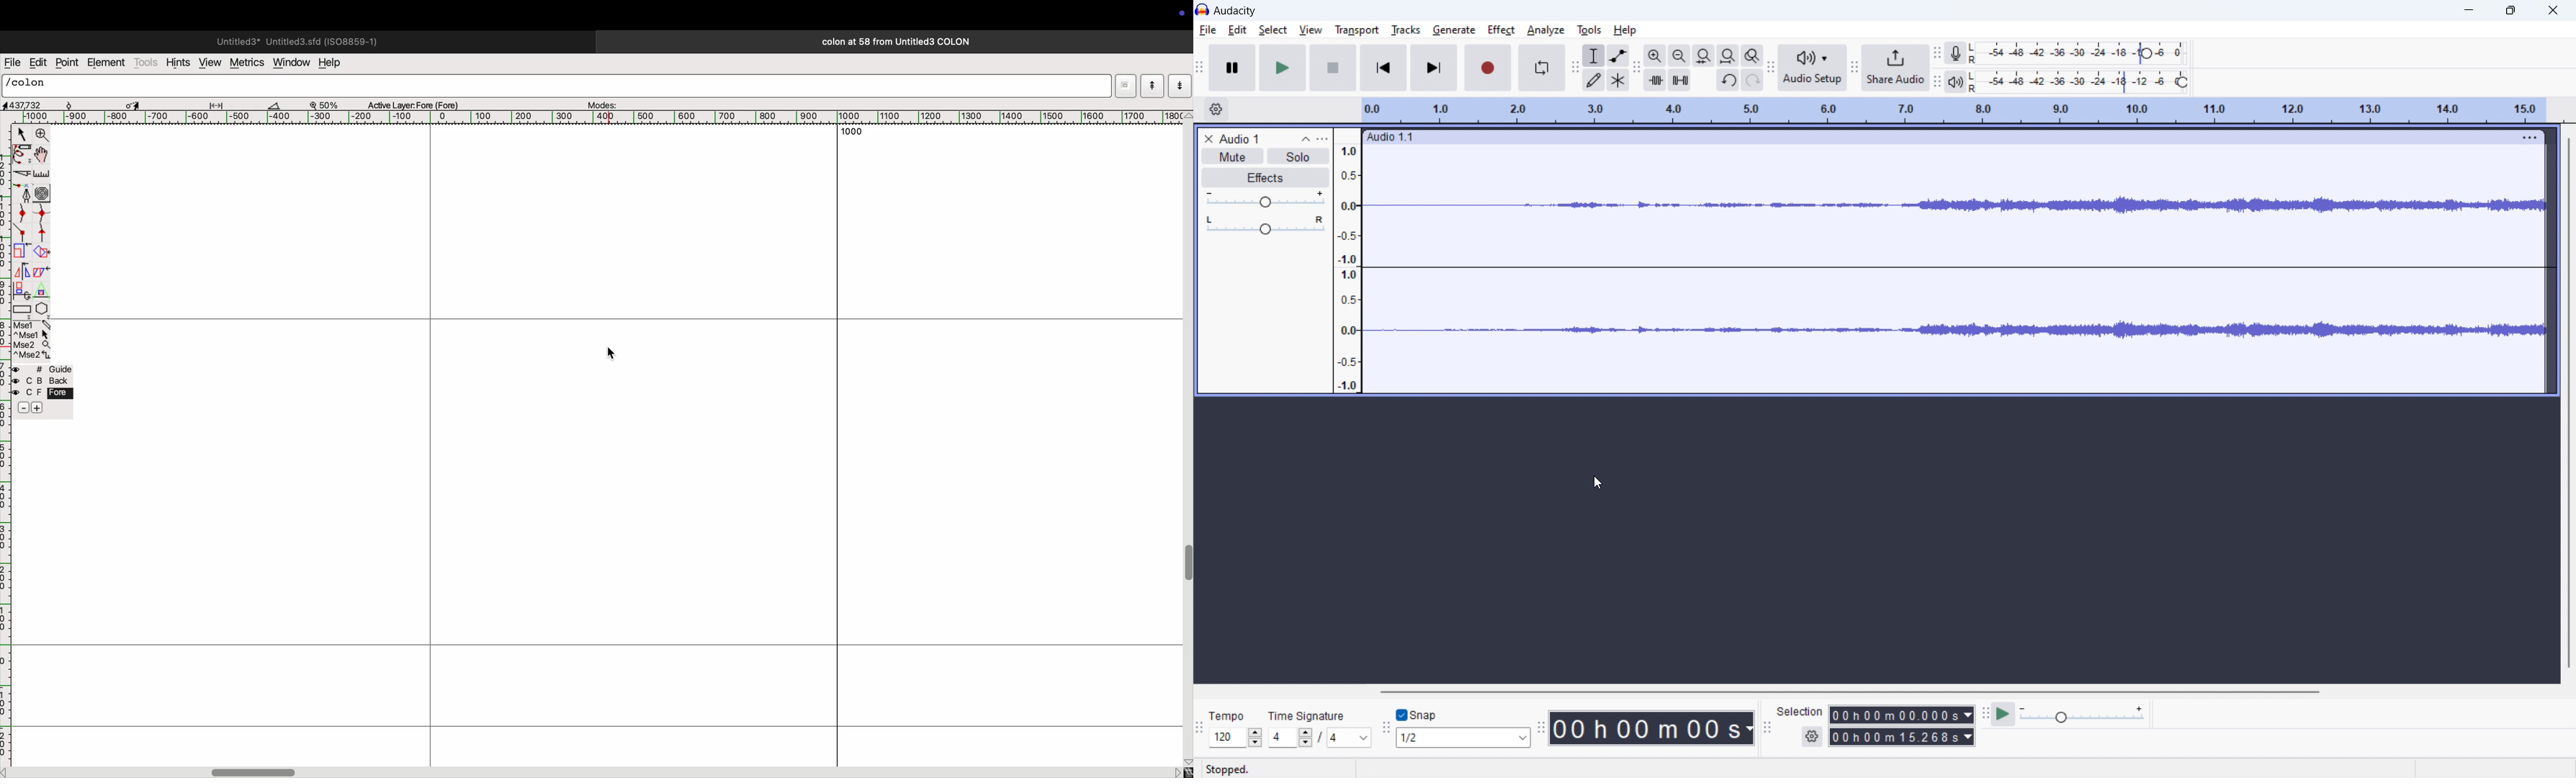 This screenshot has width=2576, height=784. What do you see at coordinates (2468, 10) in the screenshot?
I see `minimize` at bounding box center [2468, 10].